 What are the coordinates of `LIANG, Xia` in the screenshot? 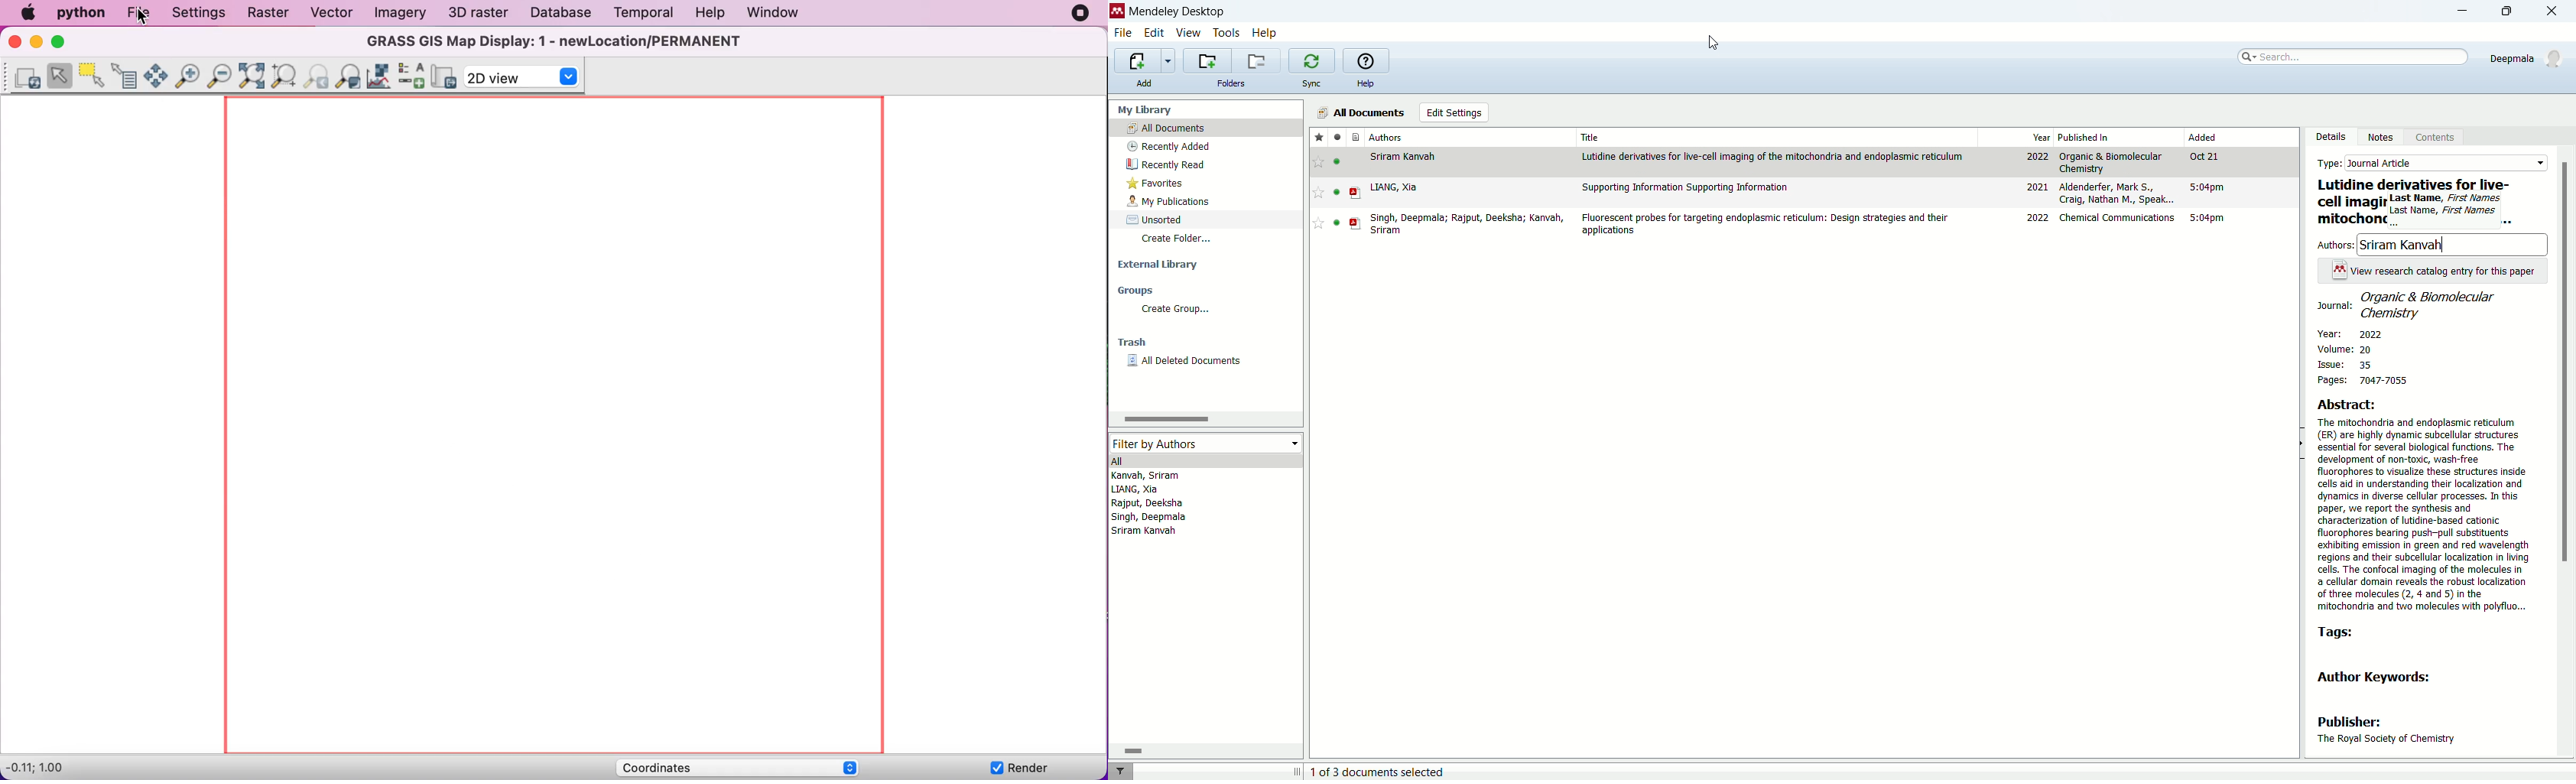 It's located at (1137, 490).